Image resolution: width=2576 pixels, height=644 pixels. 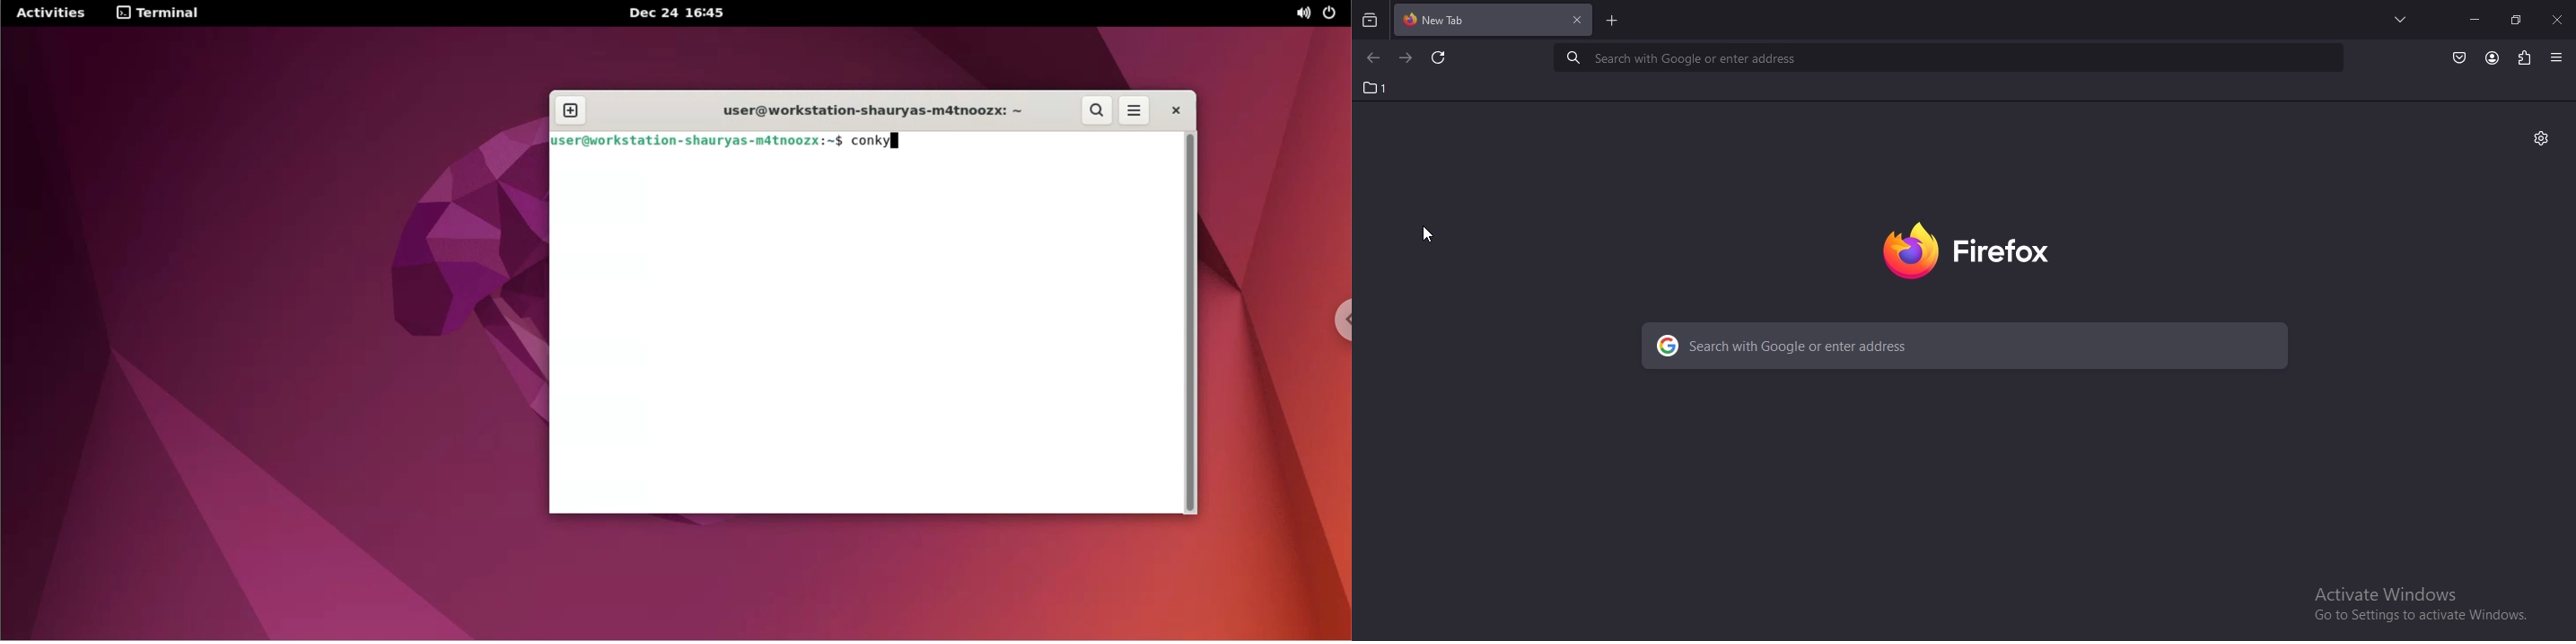 What do you see at coordinates (1371, 60) in the screenshot?
I see `go to previous page` at bounding box center [1371, 60].